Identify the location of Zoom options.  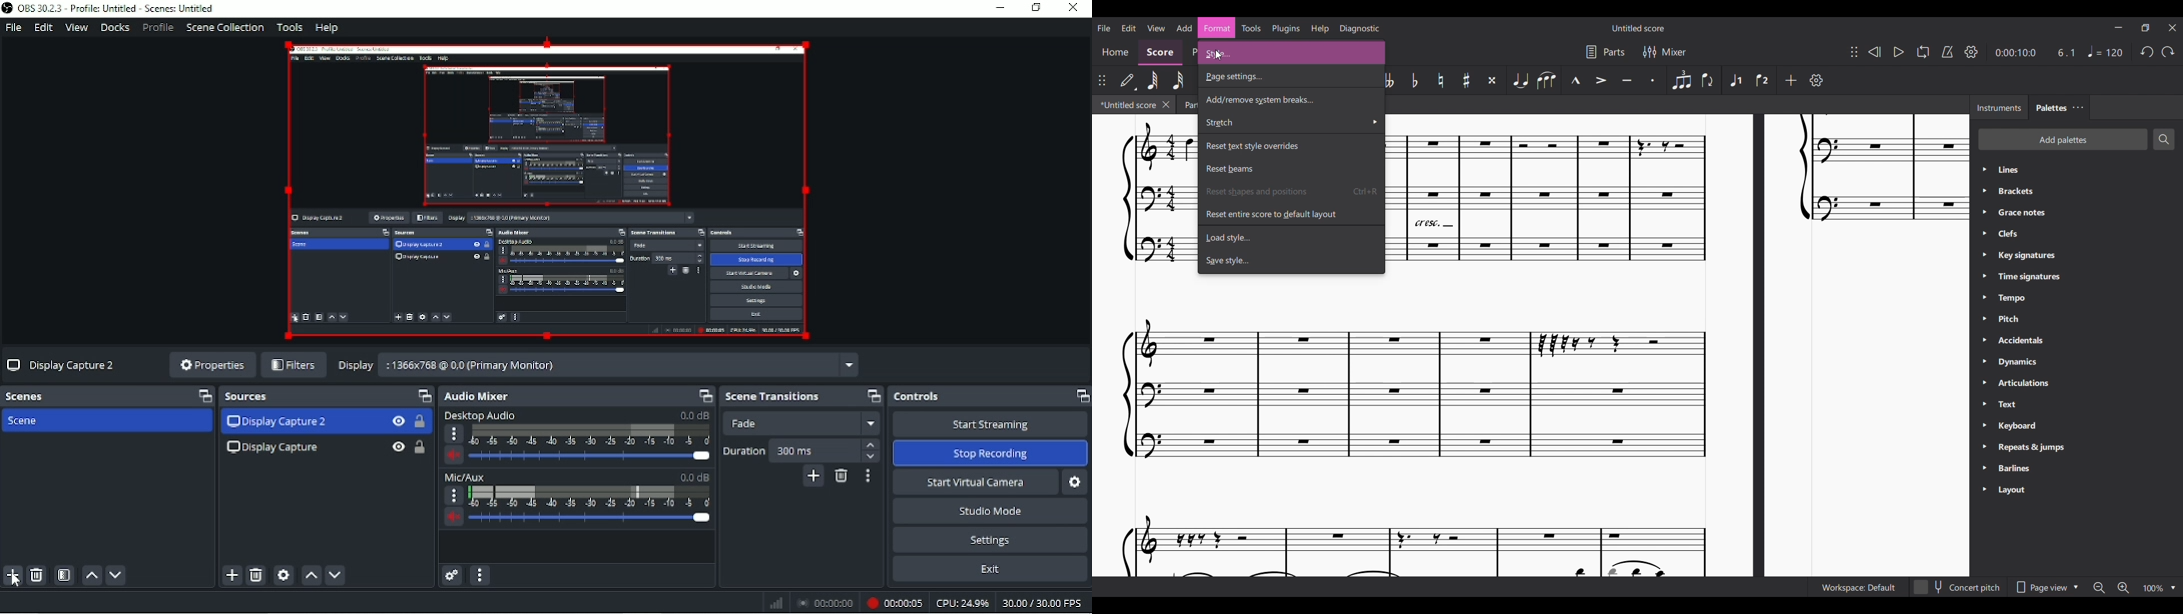
(2173, 588).